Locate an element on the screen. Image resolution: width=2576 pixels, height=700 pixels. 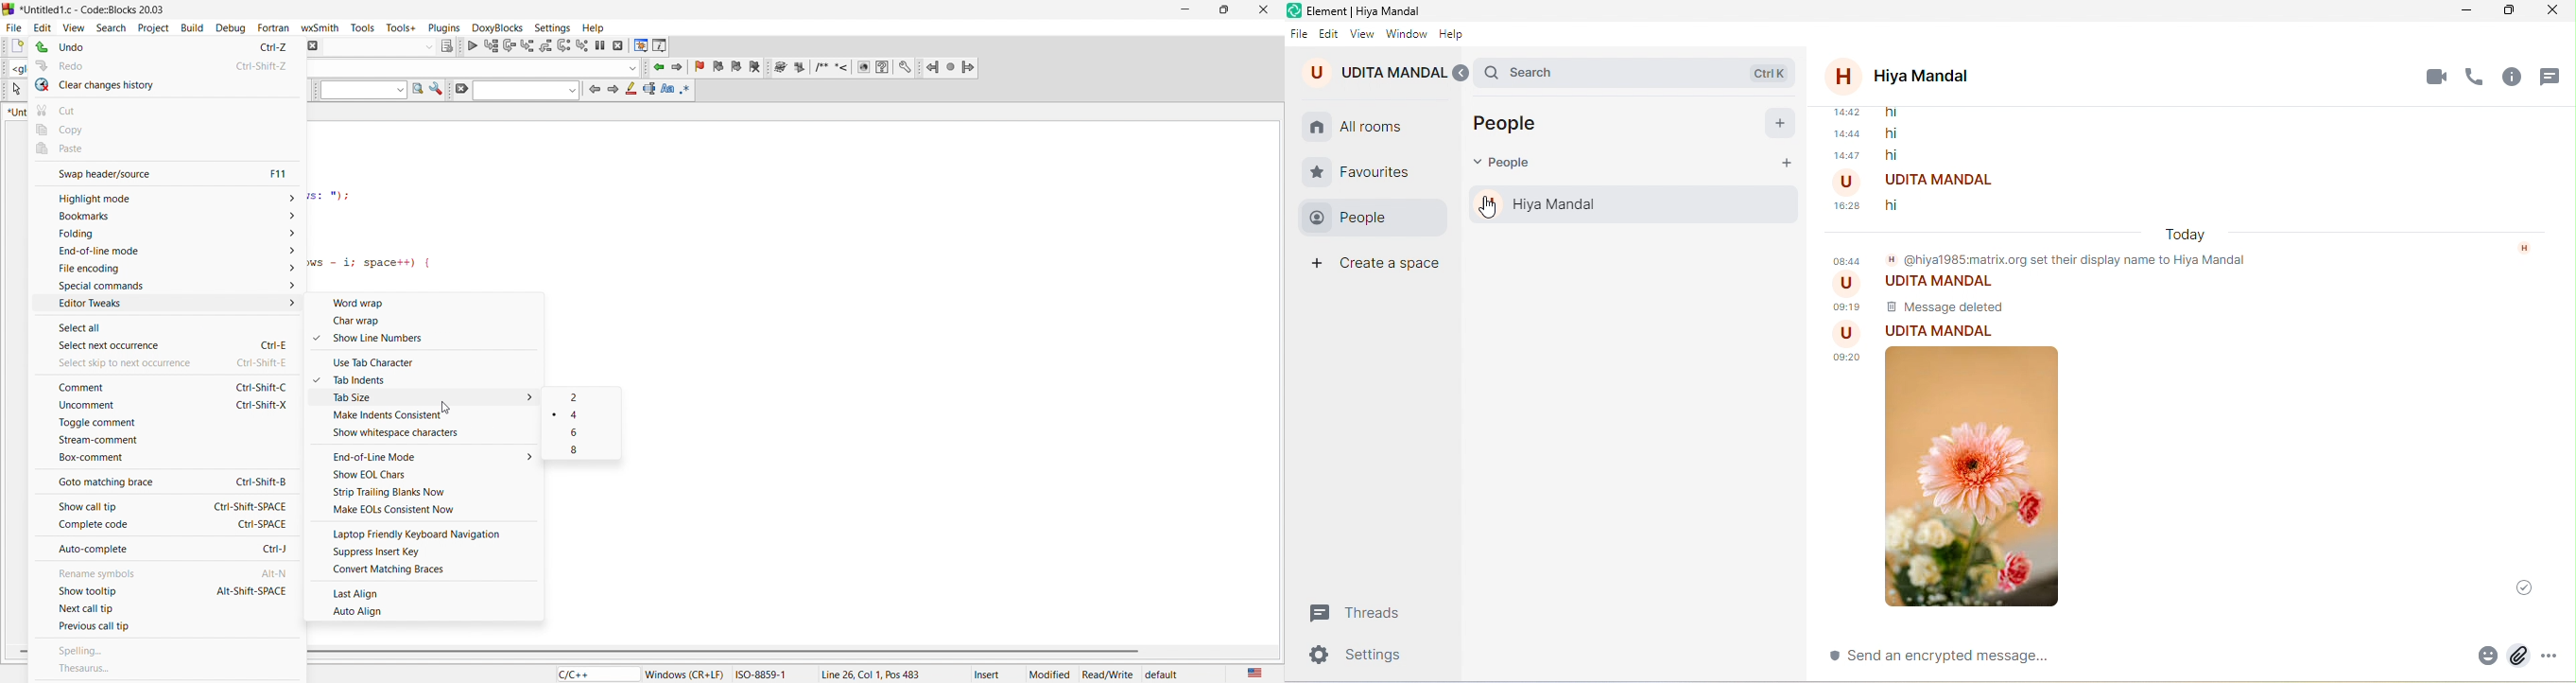
send an encrypted message is located at coordinates (1945, 657).